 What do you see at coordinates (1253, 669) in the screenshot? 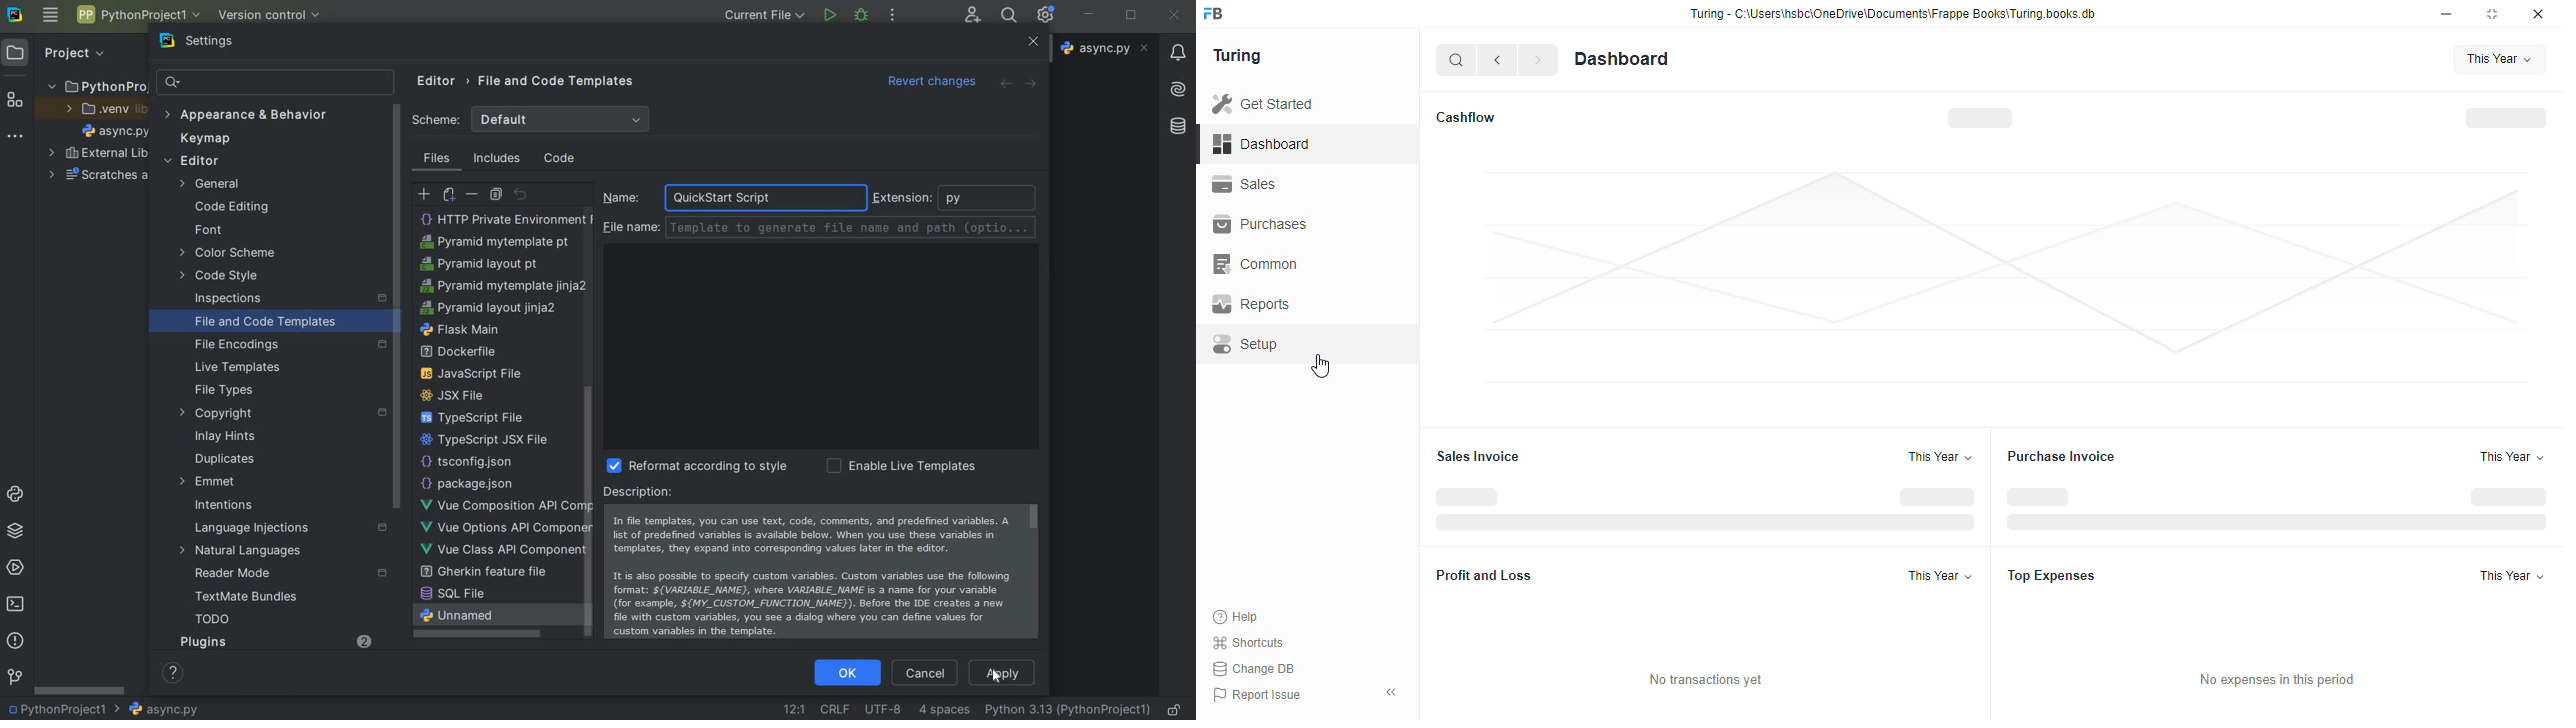
I see `change DB` at bounding box center [1253, 669].